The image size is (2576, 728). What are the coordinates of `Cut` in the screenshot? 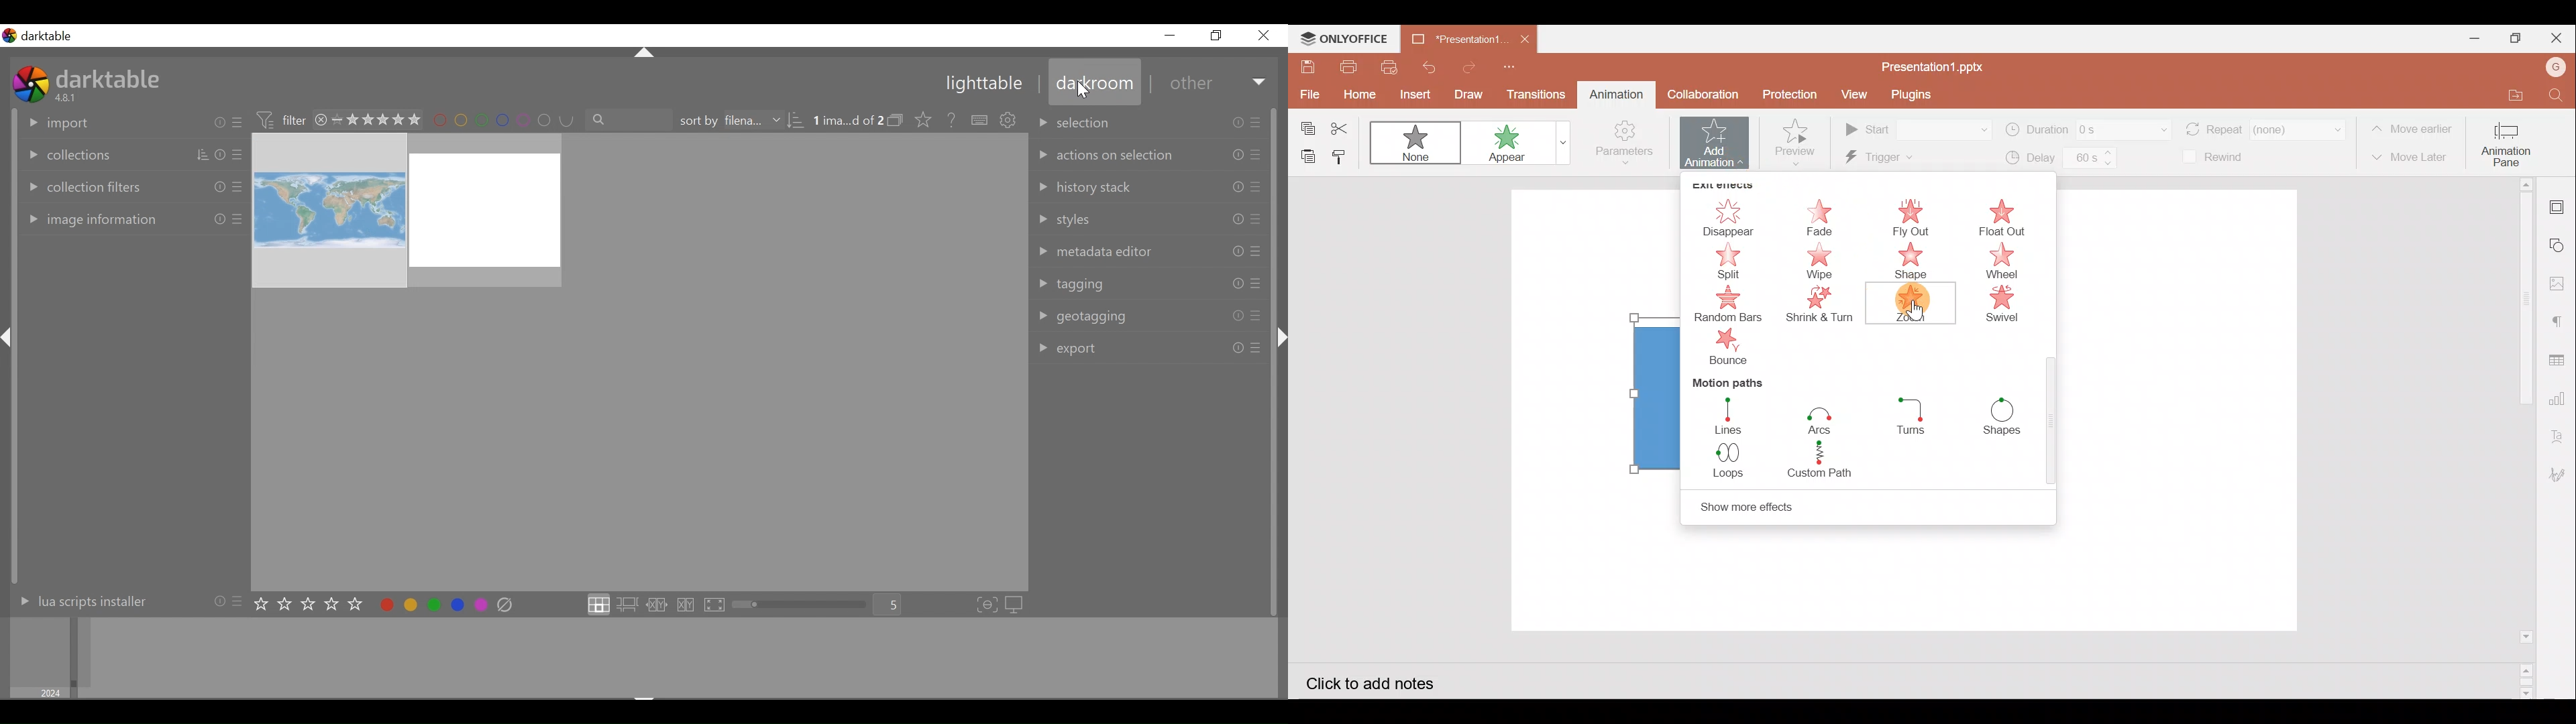 It's located at (1345, 126).